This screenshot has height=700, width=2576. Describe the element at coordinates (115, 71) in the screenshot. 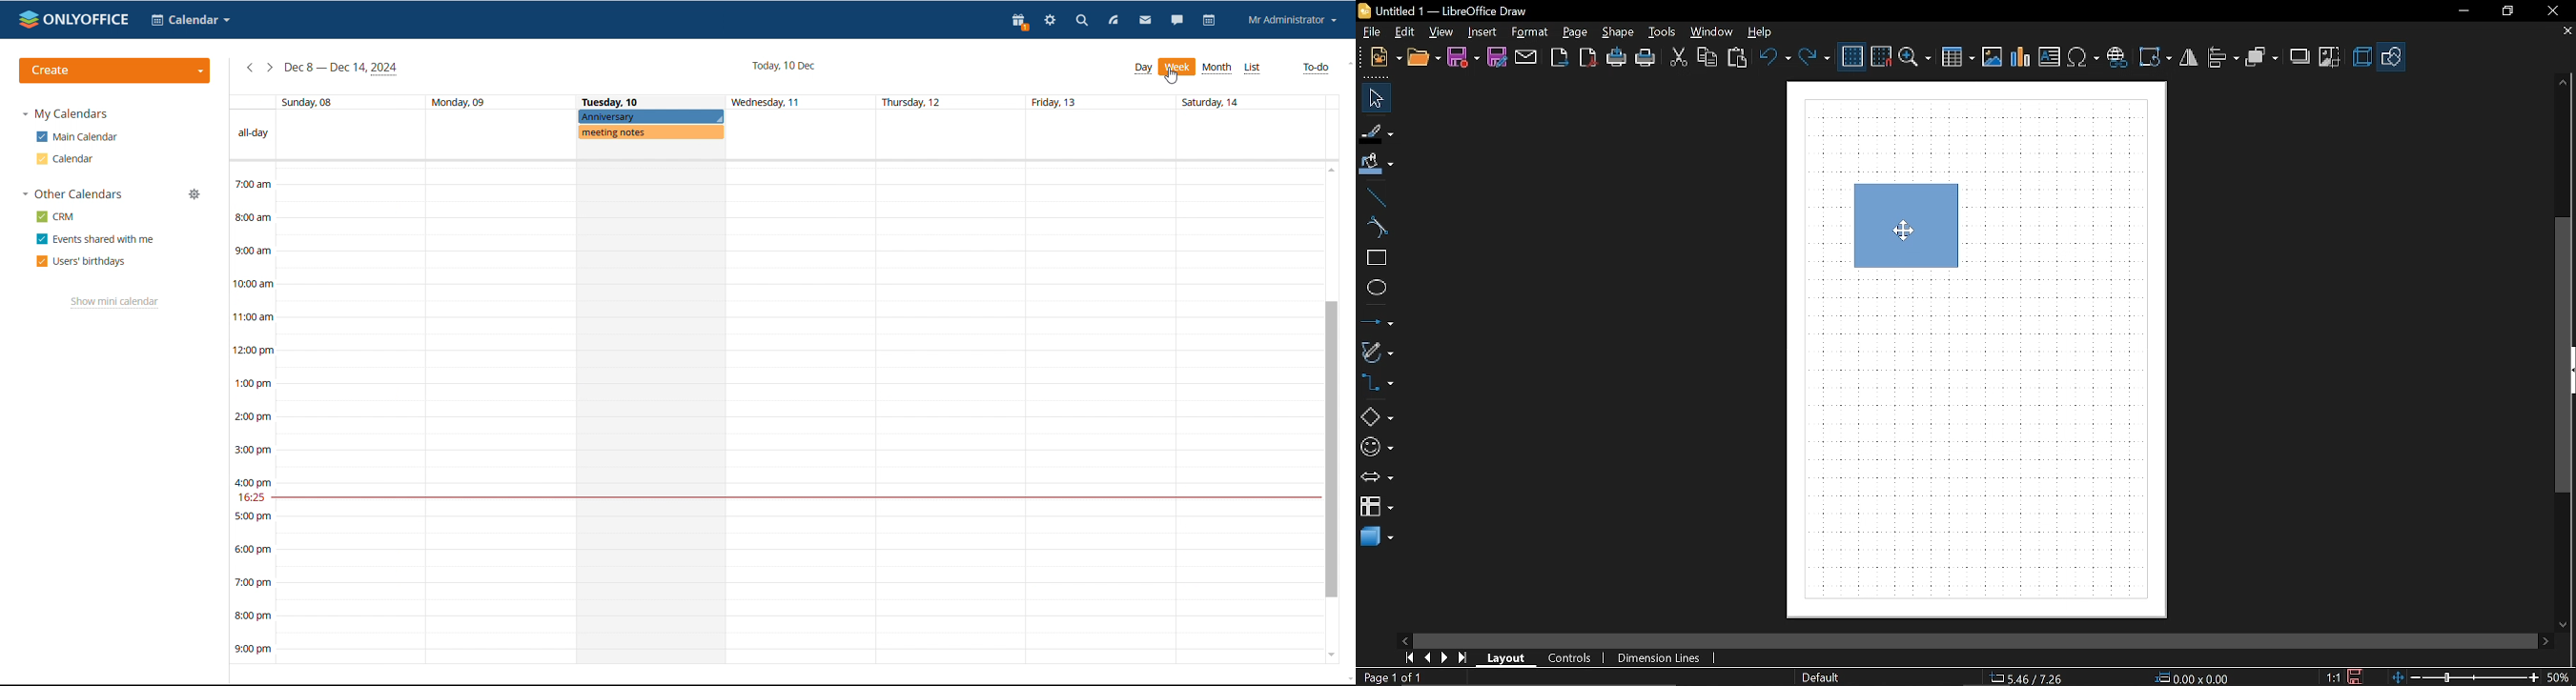

I see `create` at that location.